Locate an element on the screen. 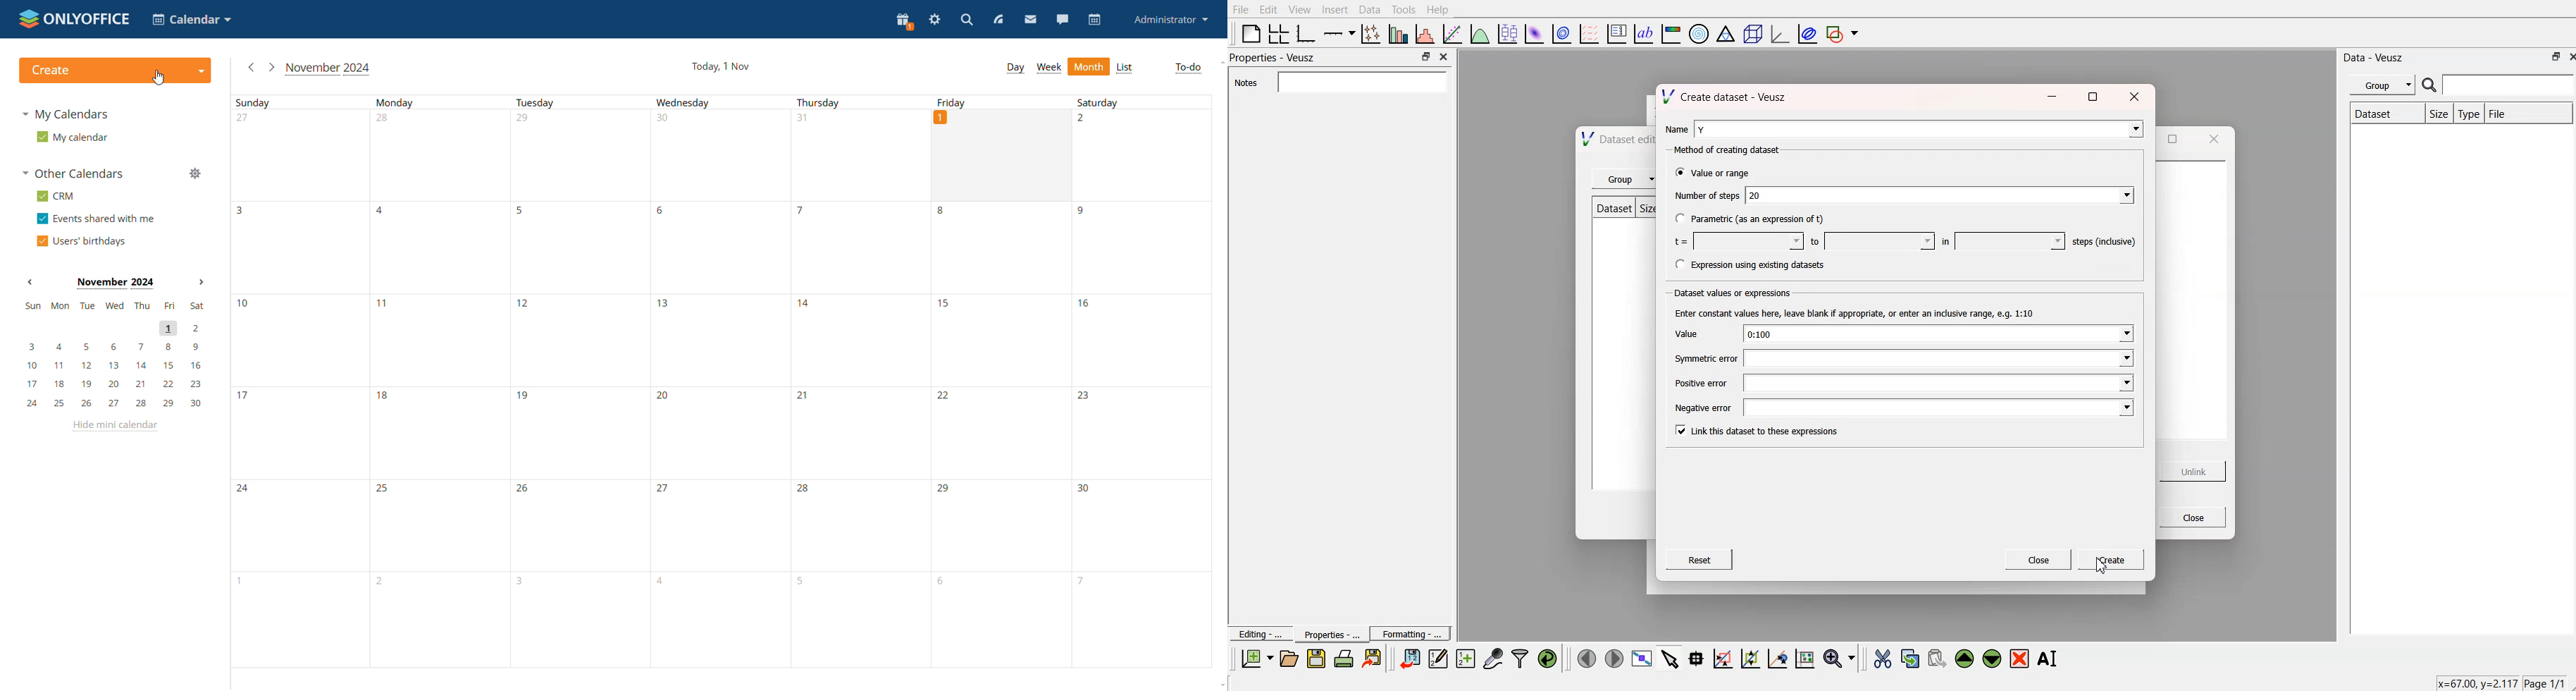  arrange a graph in a grid is located at coordinates (1280, 32).